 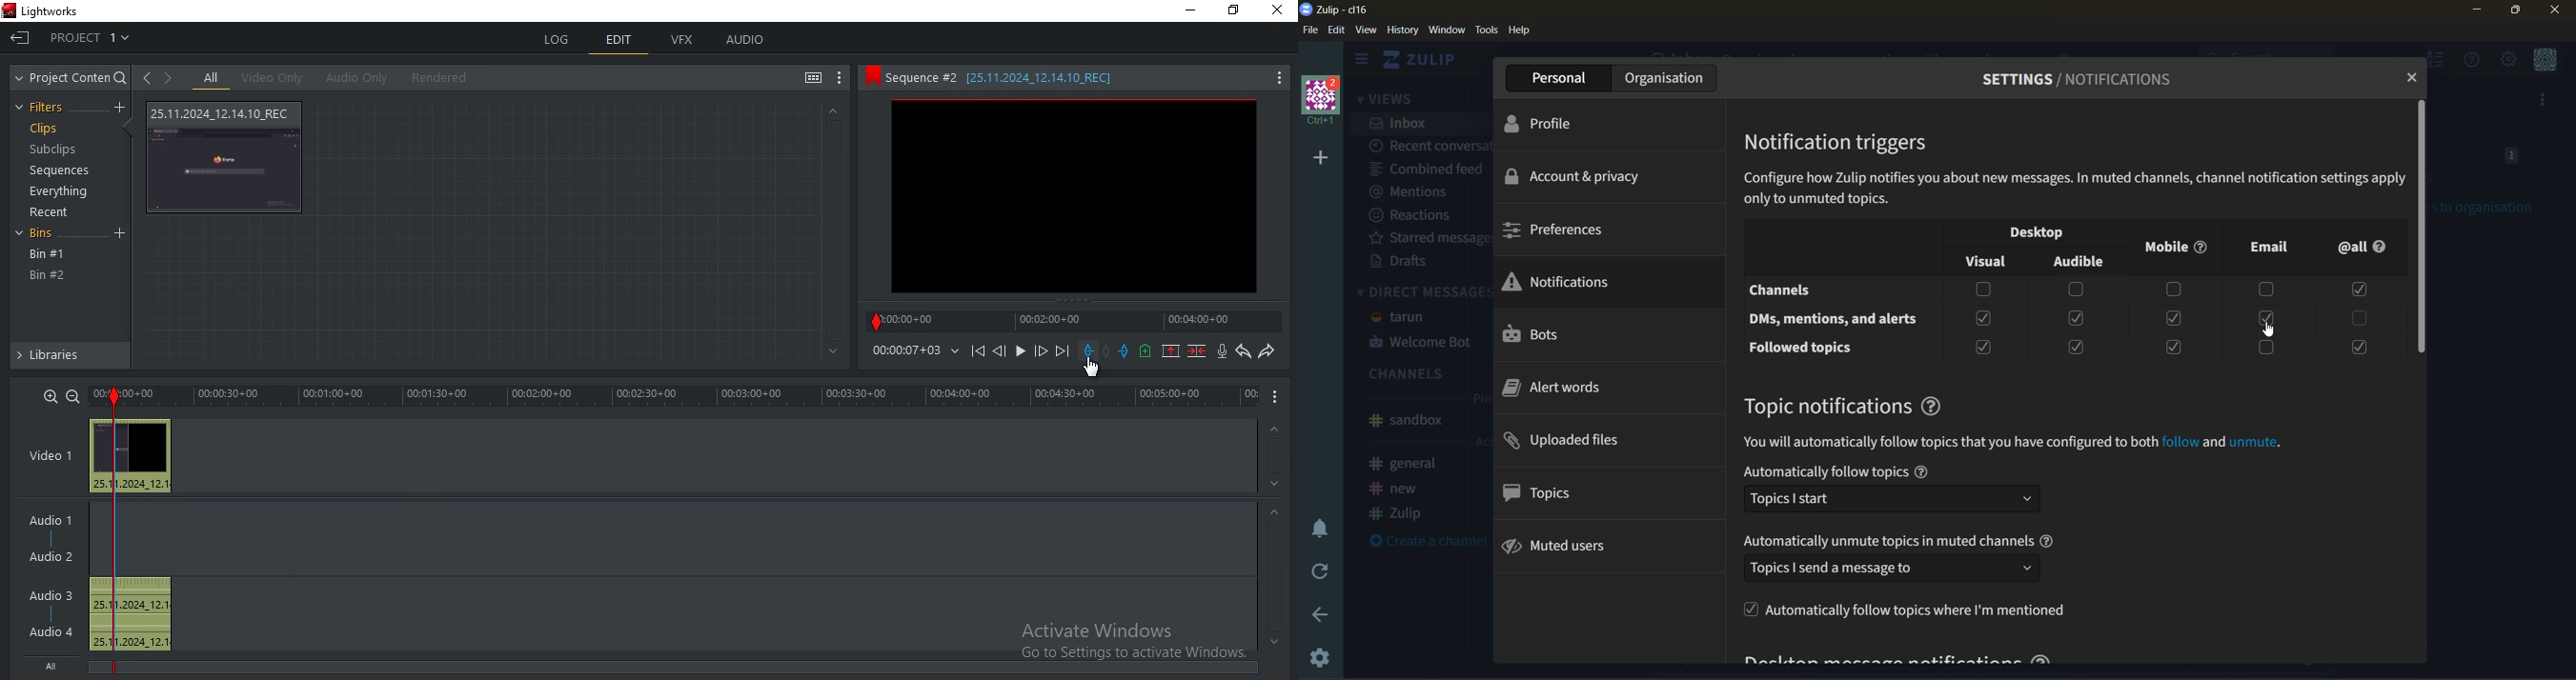 I want to click on More Options, so click(x=1276, y=399).